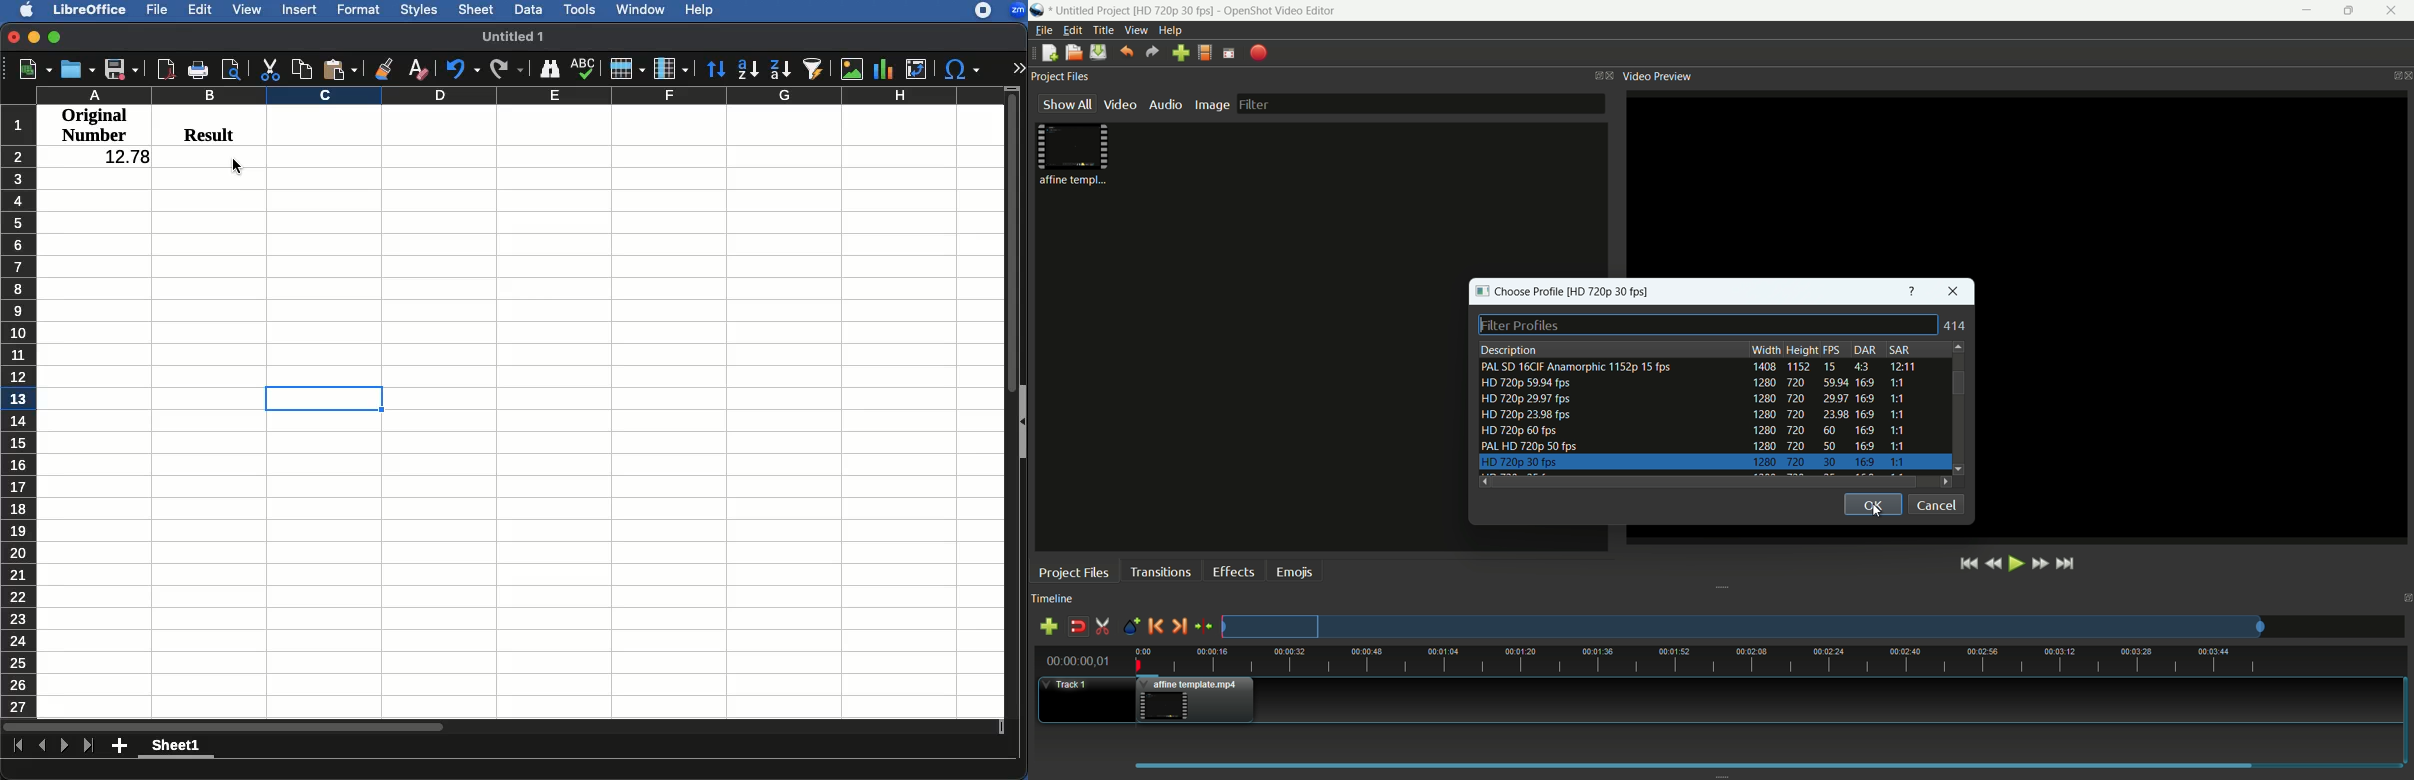 This screenshot has height=784, width=2436. What do you see at coordinates (42, 745) in the screenshot?
I see `Previous page` at bounding box center [42, 745].